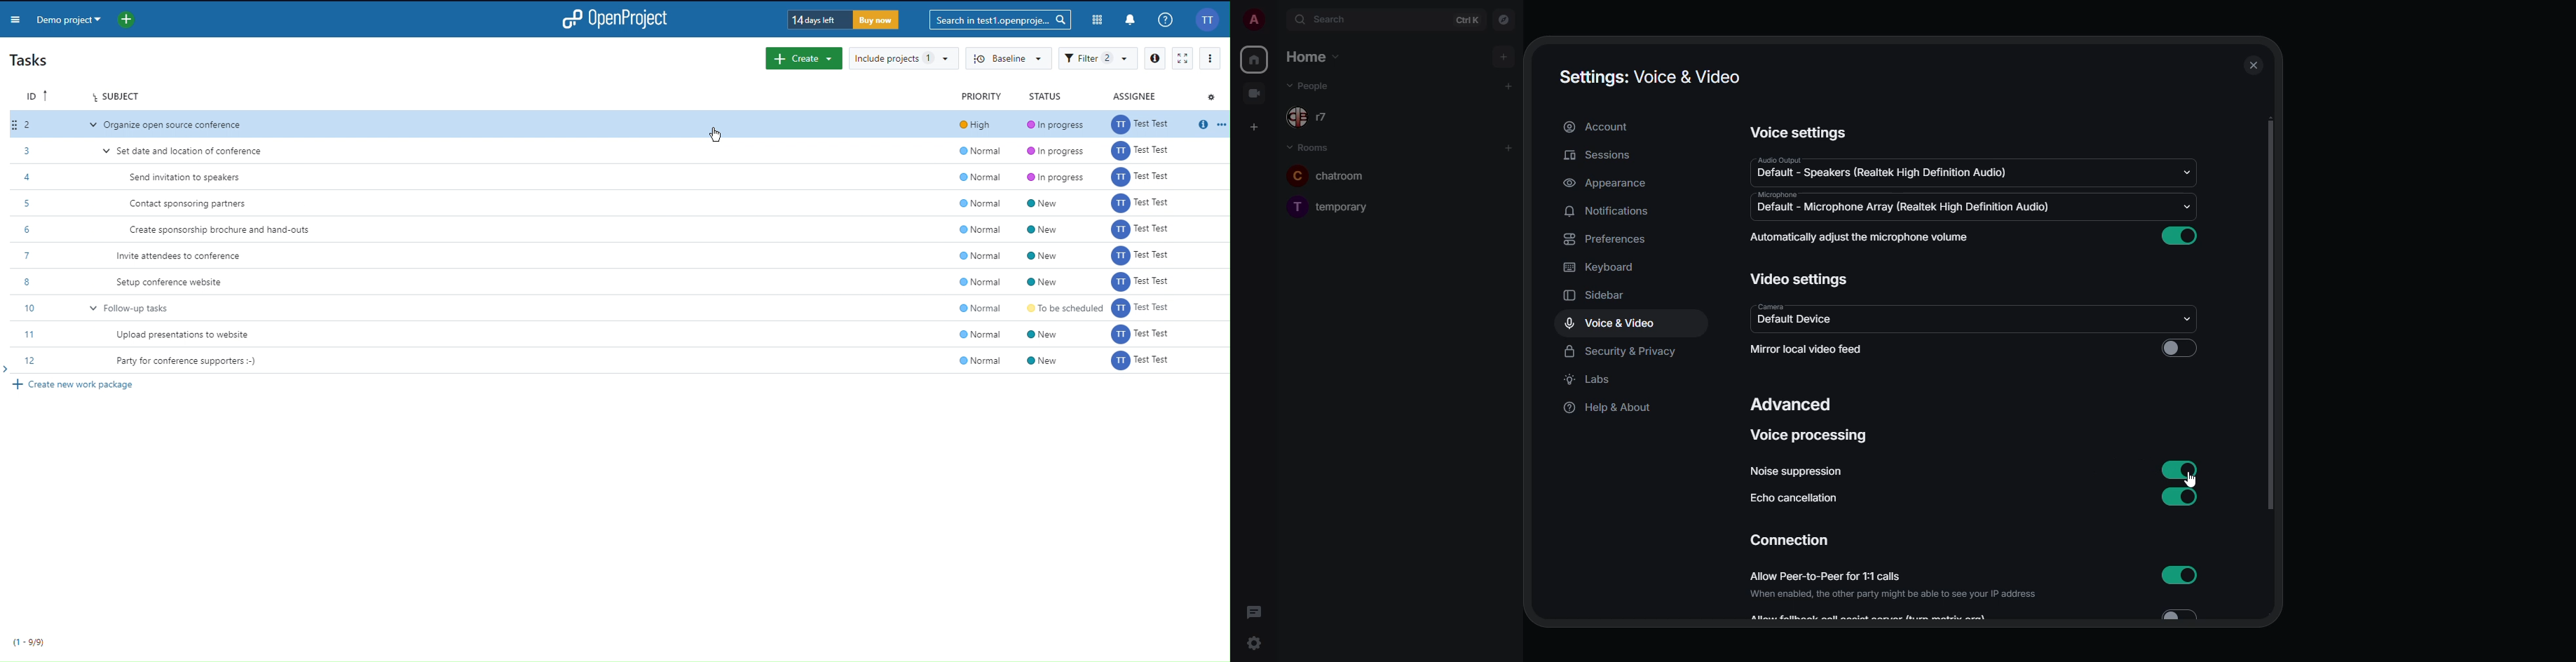  Describe the element at coordinates (2181, 574) in the screenshot. I see `enabled` at that location.